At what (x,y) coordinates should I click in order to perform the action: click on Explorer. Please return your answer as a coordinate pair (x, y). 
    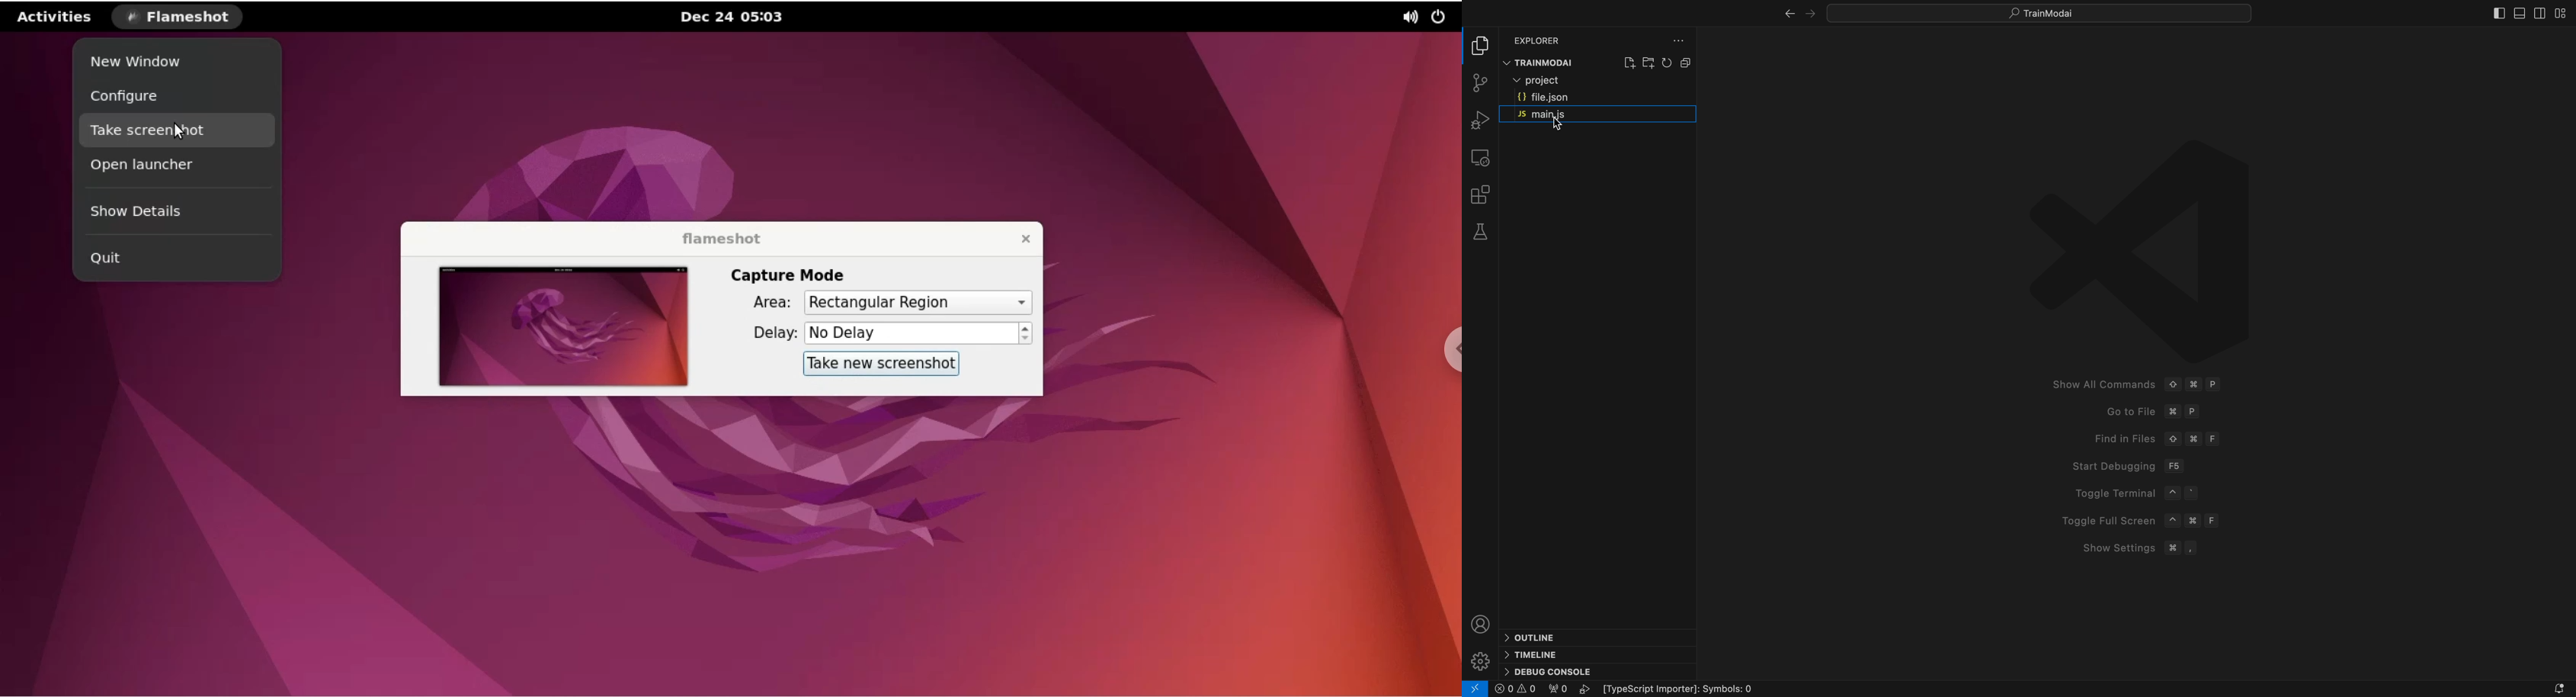
    Looking at the image, I should click on (1542, 40).